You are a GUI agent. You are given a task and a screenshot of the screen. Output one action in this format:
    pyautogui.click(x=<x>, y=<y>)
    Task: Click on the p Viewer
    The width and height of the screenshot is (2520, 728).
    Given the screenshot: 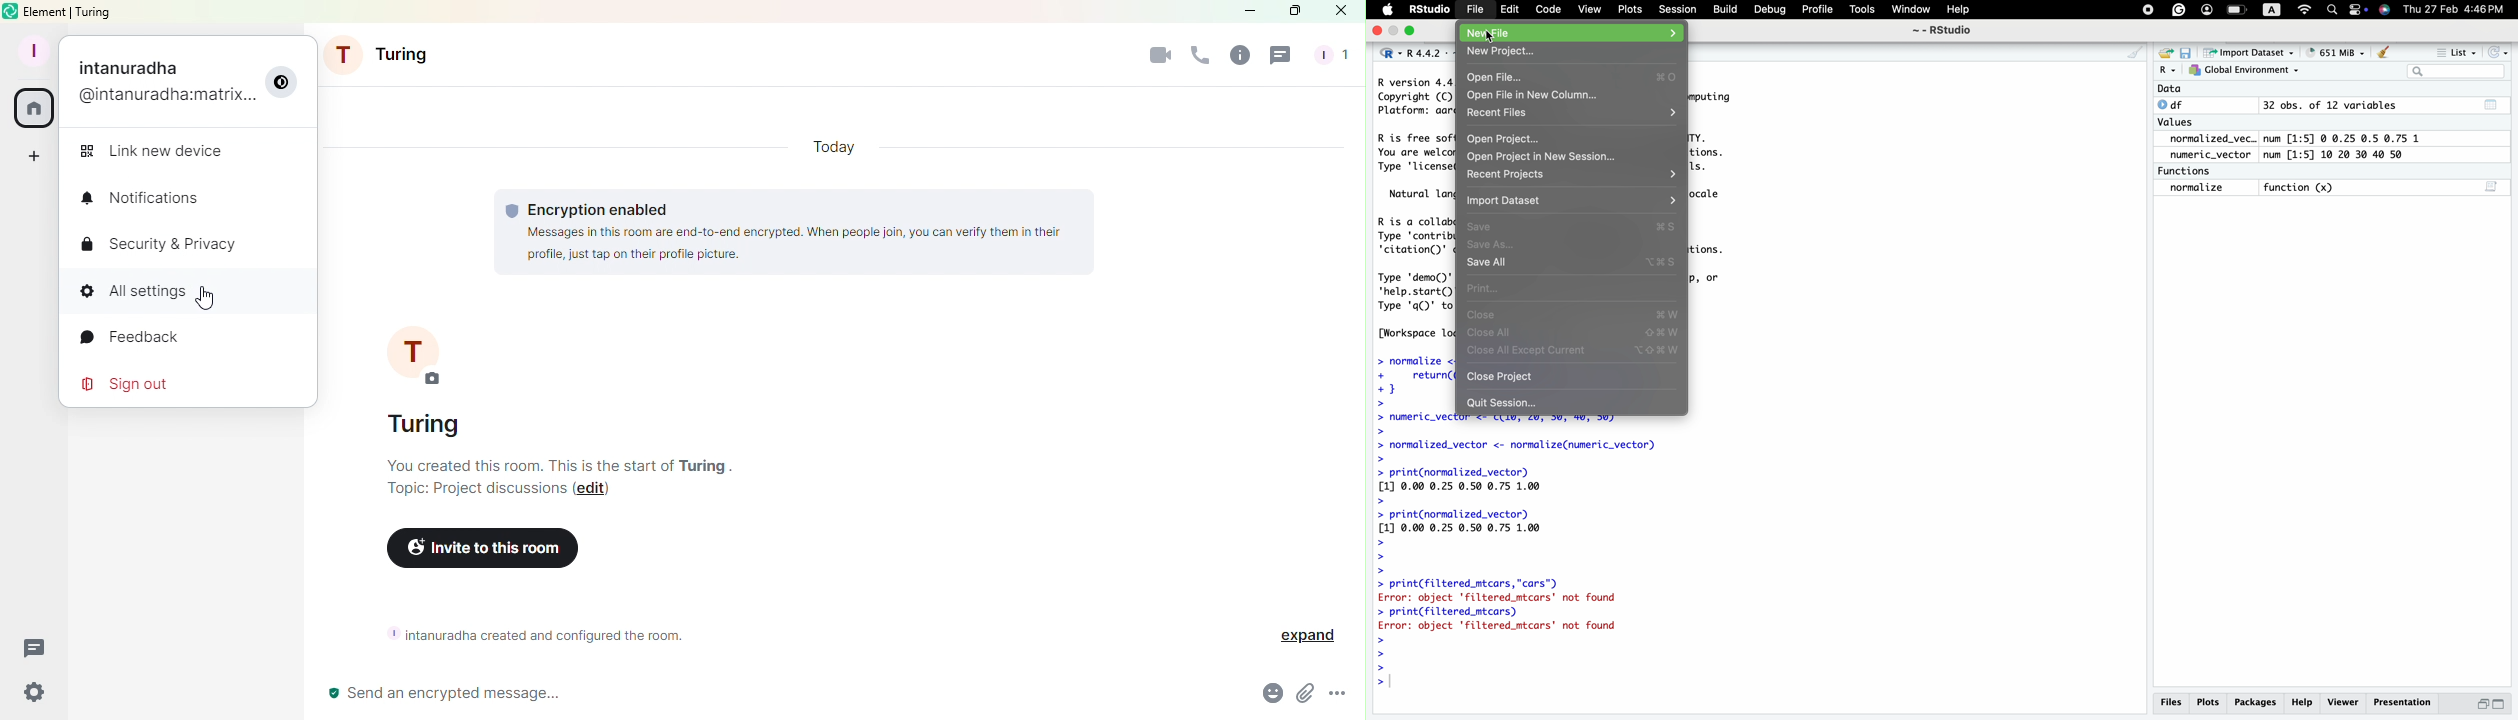 What is the action you would take?
    pyautogui.click(x=2346, y=702)
    